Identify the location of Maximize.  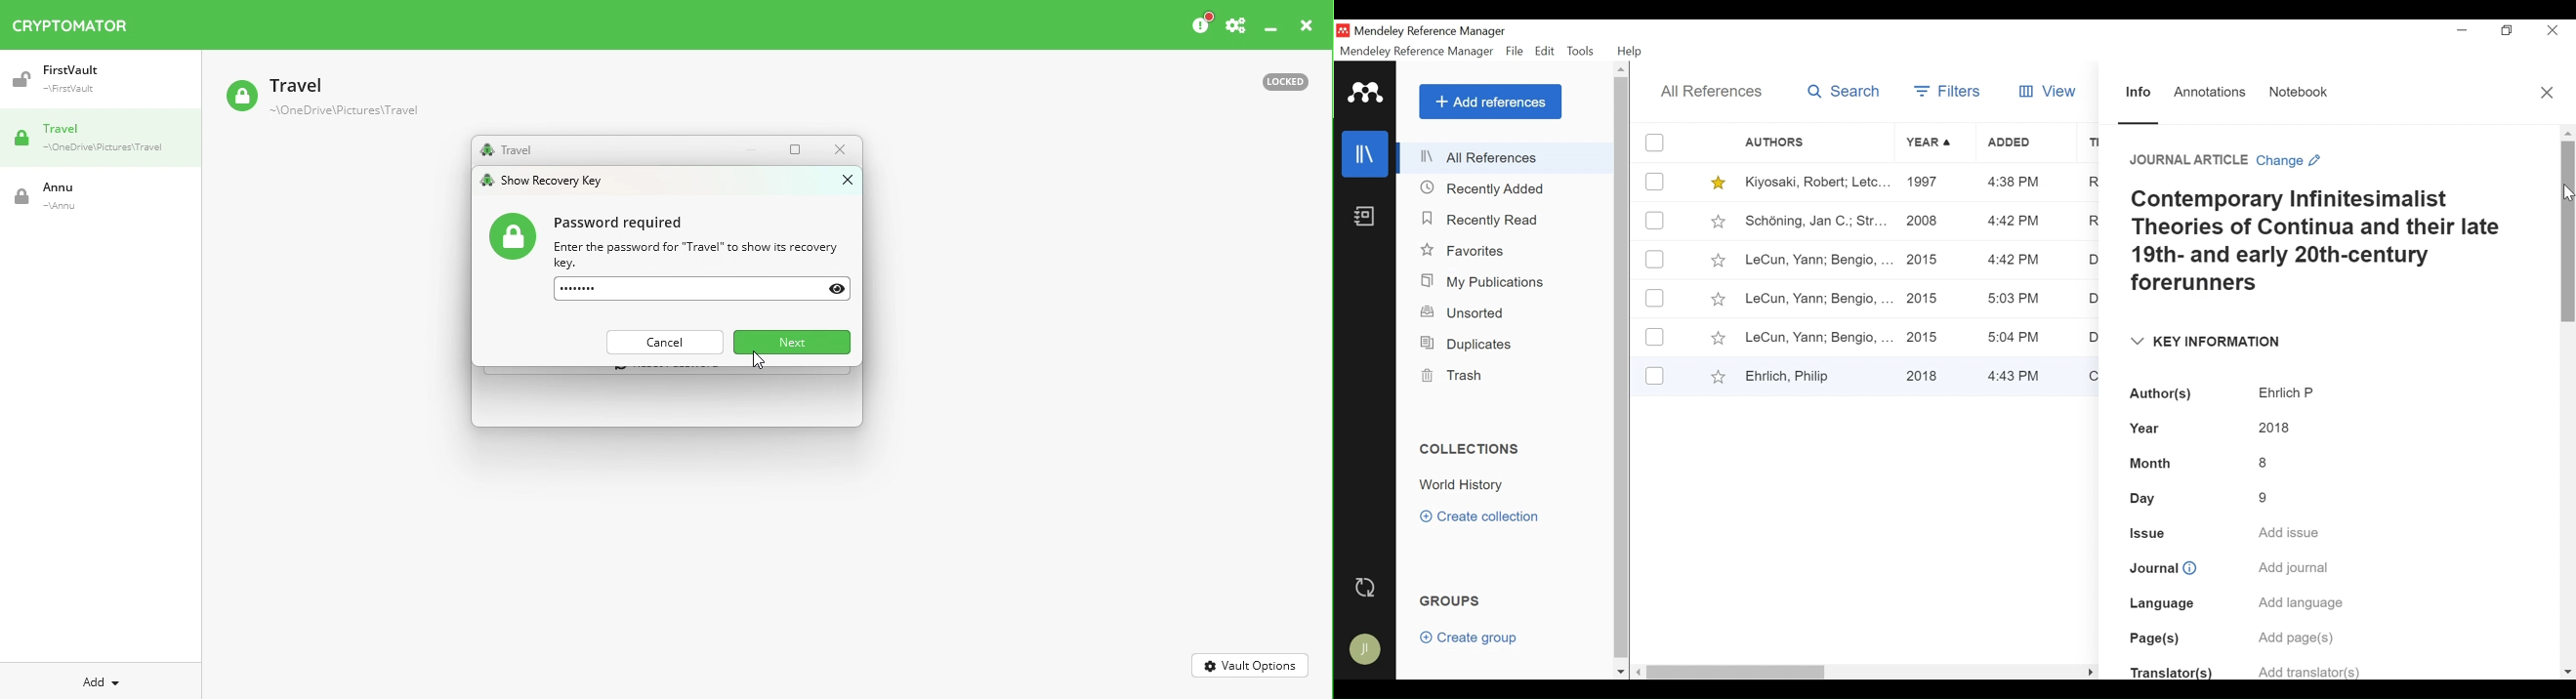
(799, 148).